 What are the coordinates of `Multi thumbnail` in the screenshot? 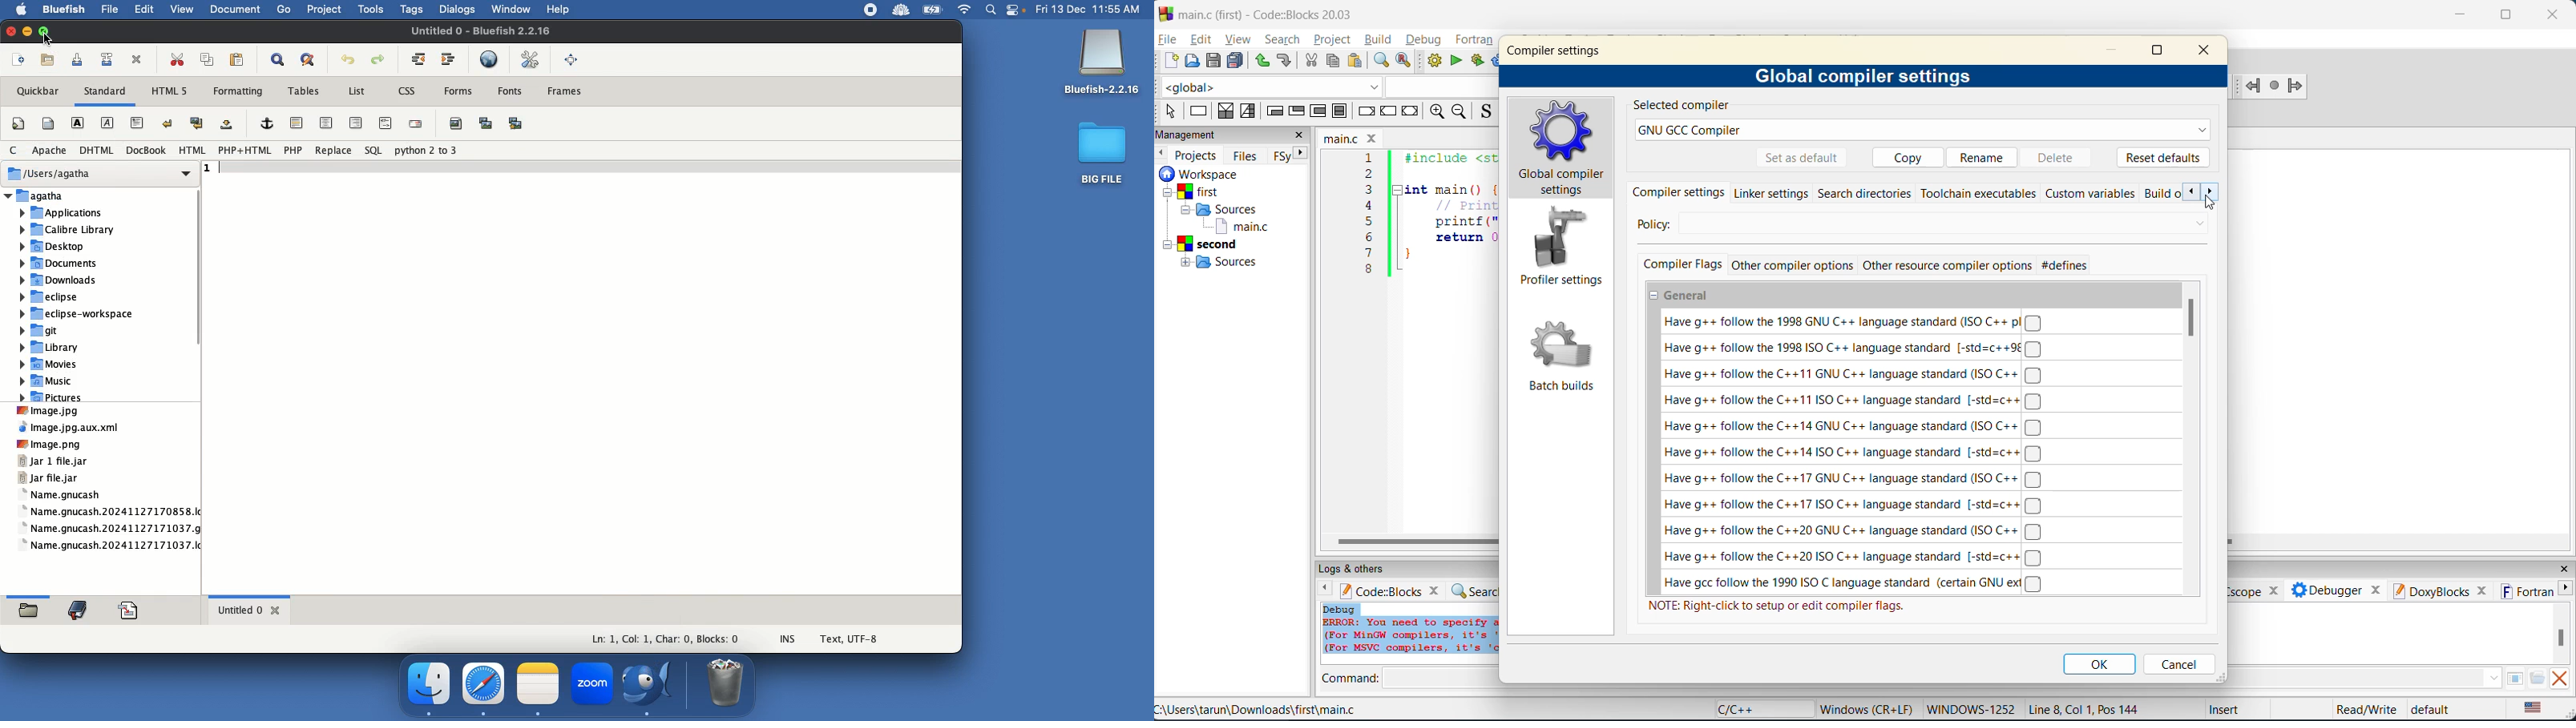 It's located at (515, 123).